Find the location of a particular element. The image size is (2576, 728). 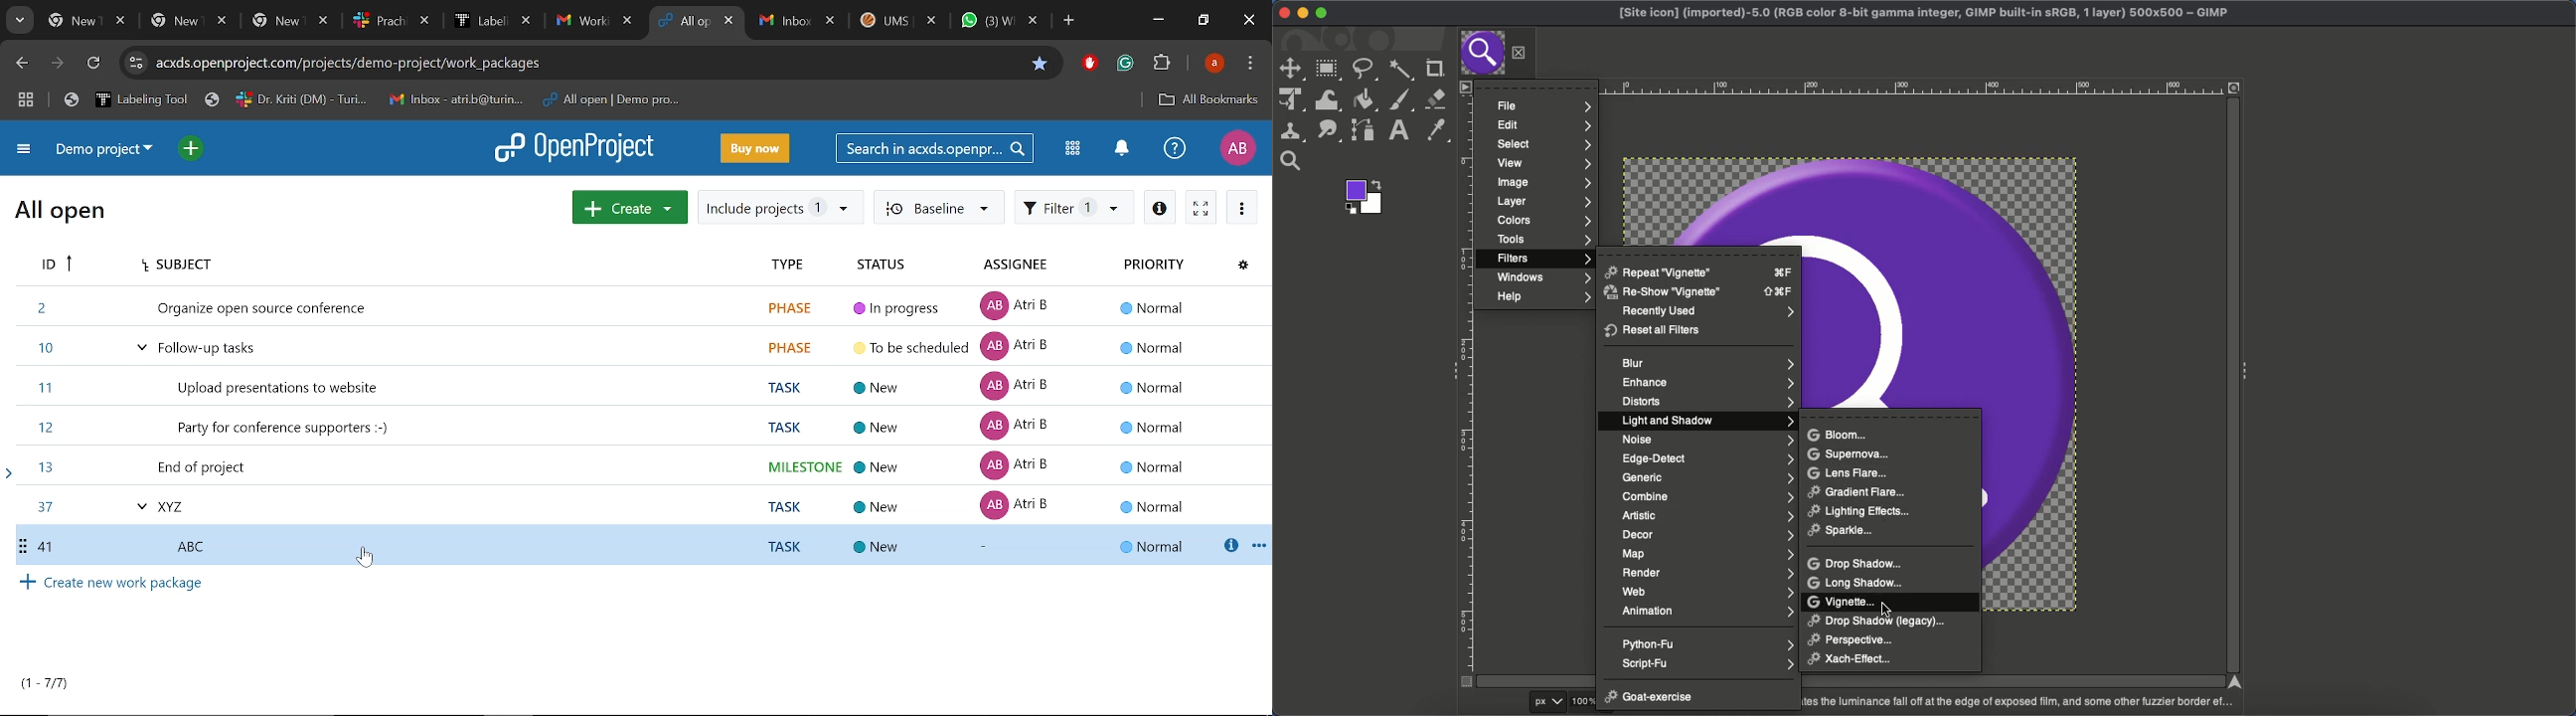

Recently used is located at coordinates (1706, 313).